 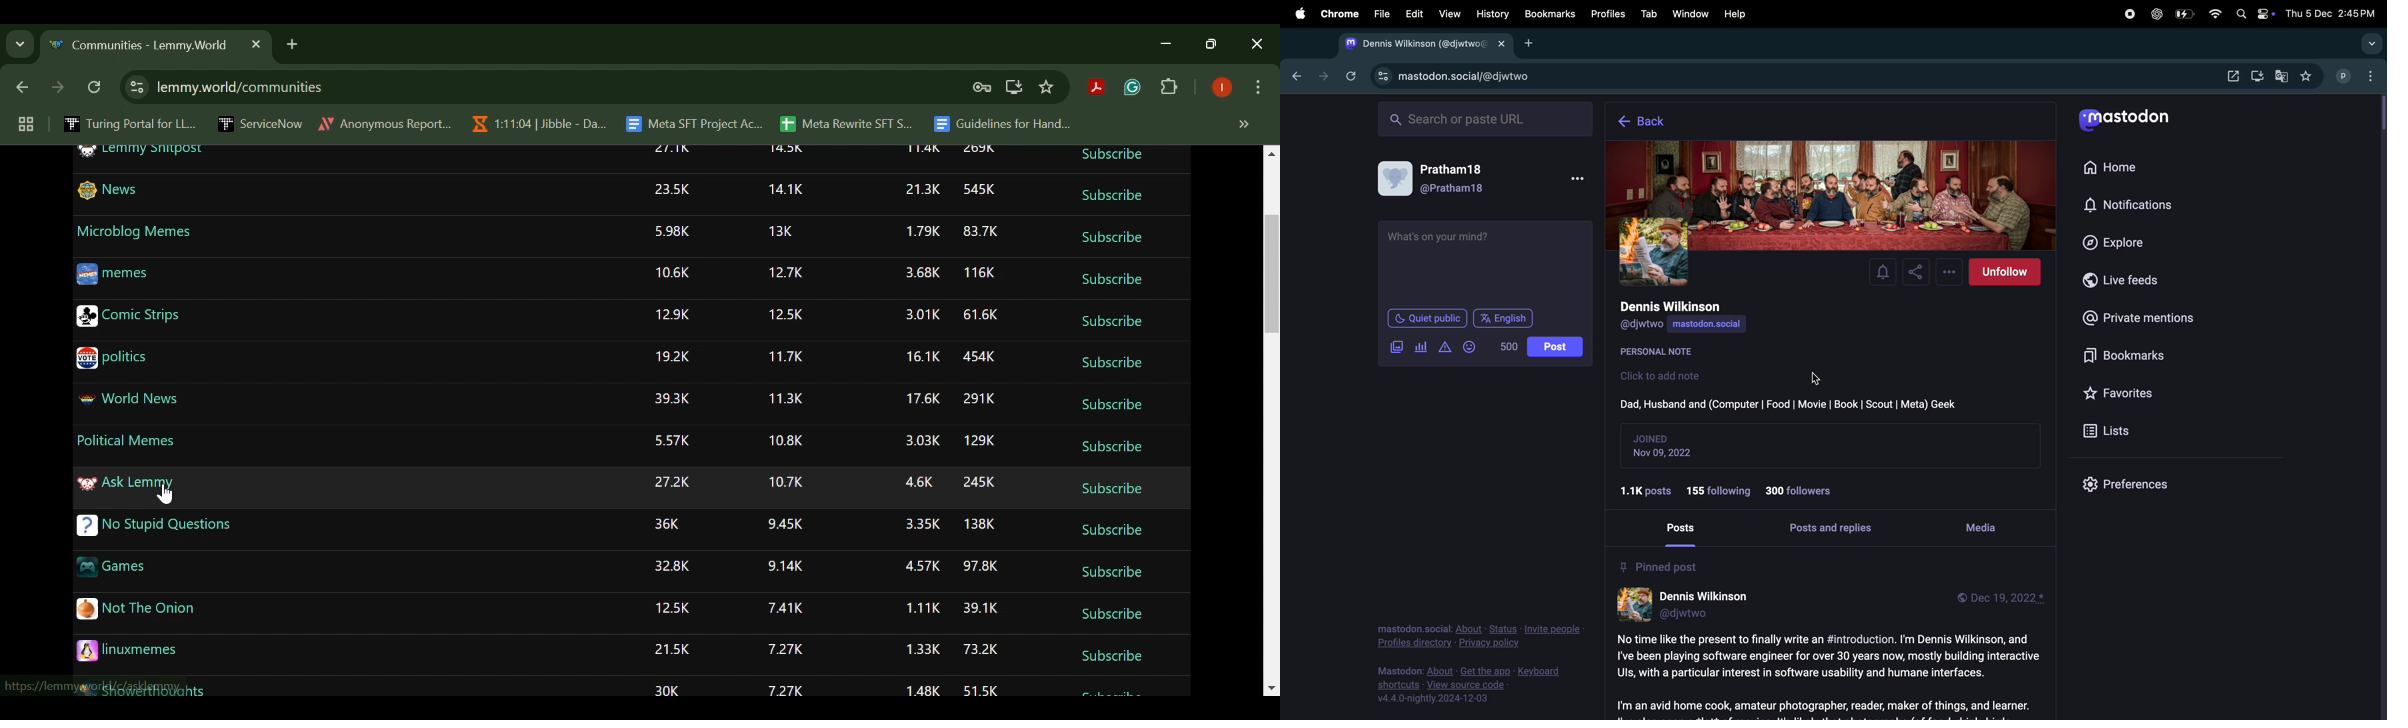 I want to click on notifications, so click(x=2127, y=205).